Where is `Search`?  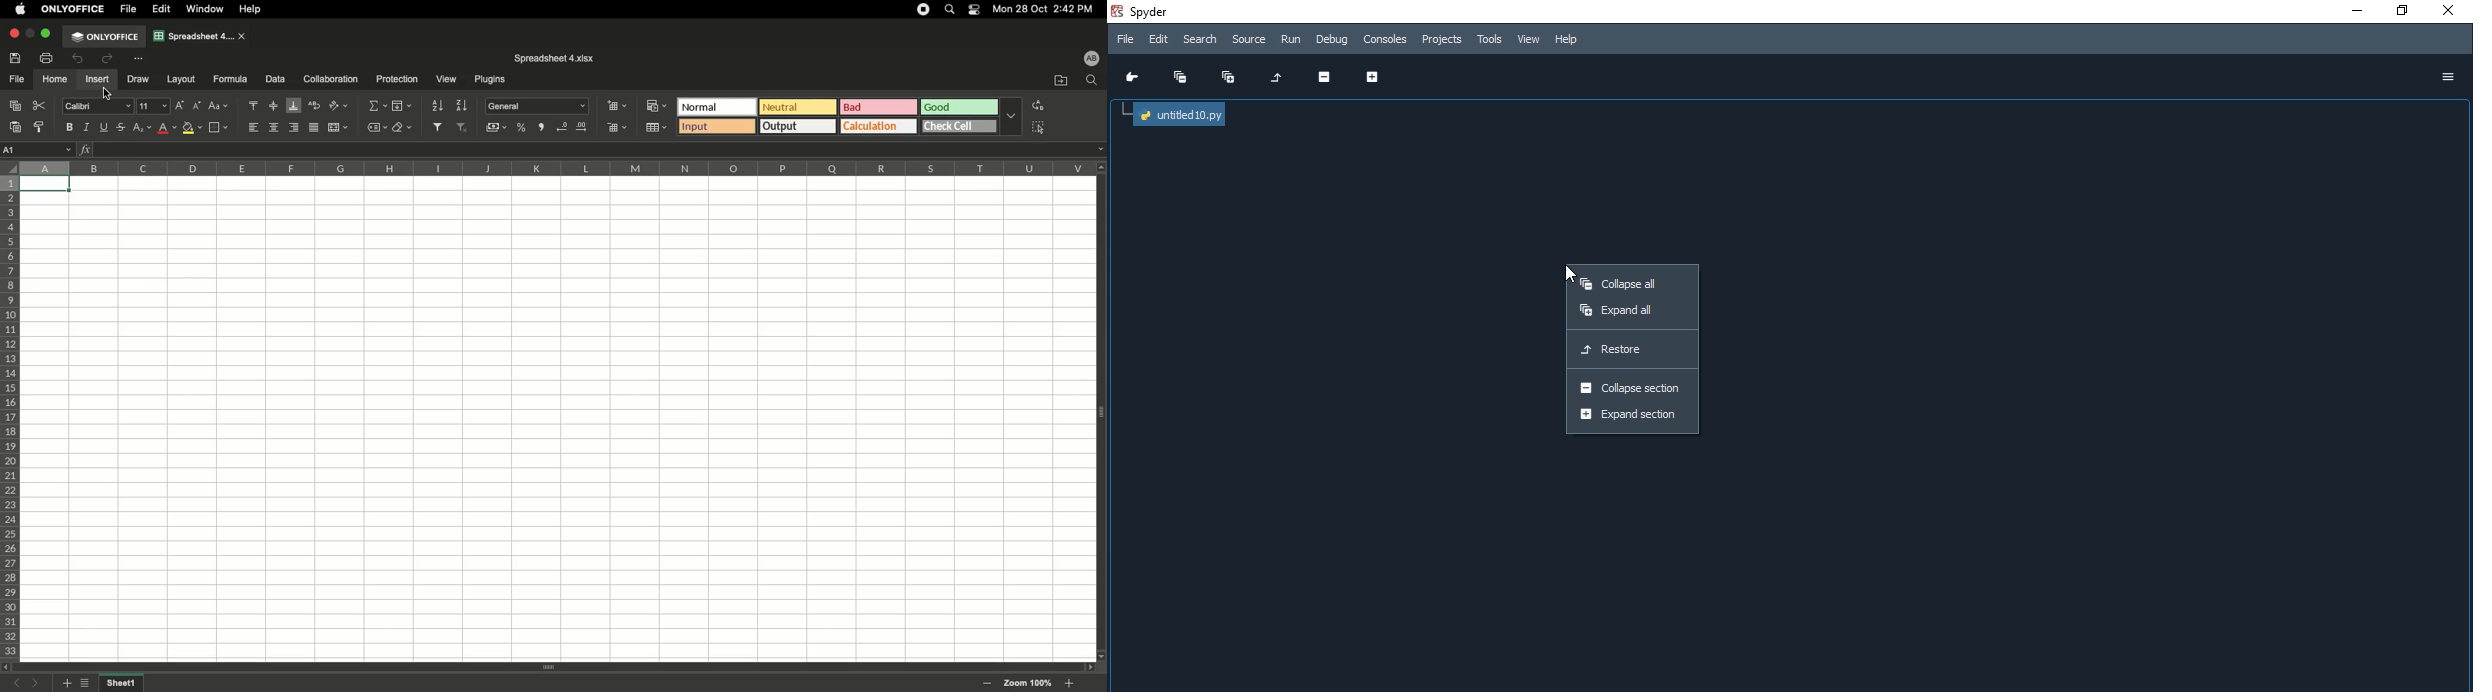 Search is located at coordinates (1202, 40).